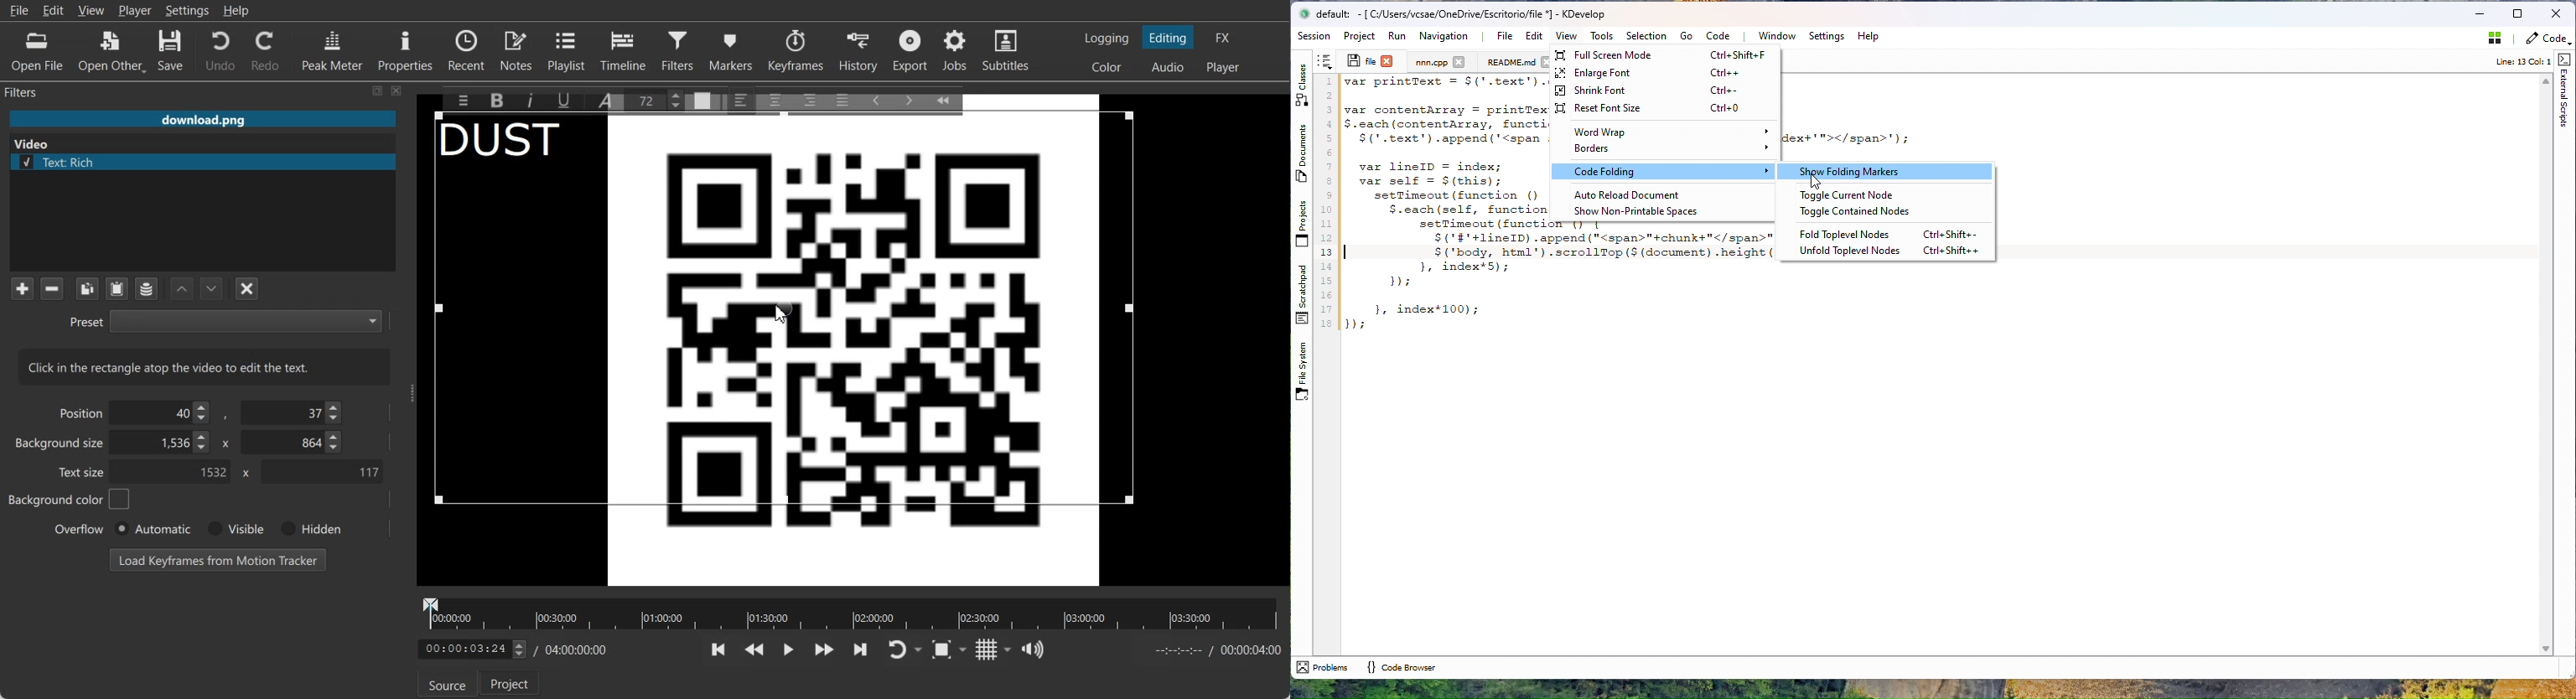 The image size is (2576, 700). Describe the element at coordinates (1033, 650) in the screenshot. I see `Show the volume control` at that location.